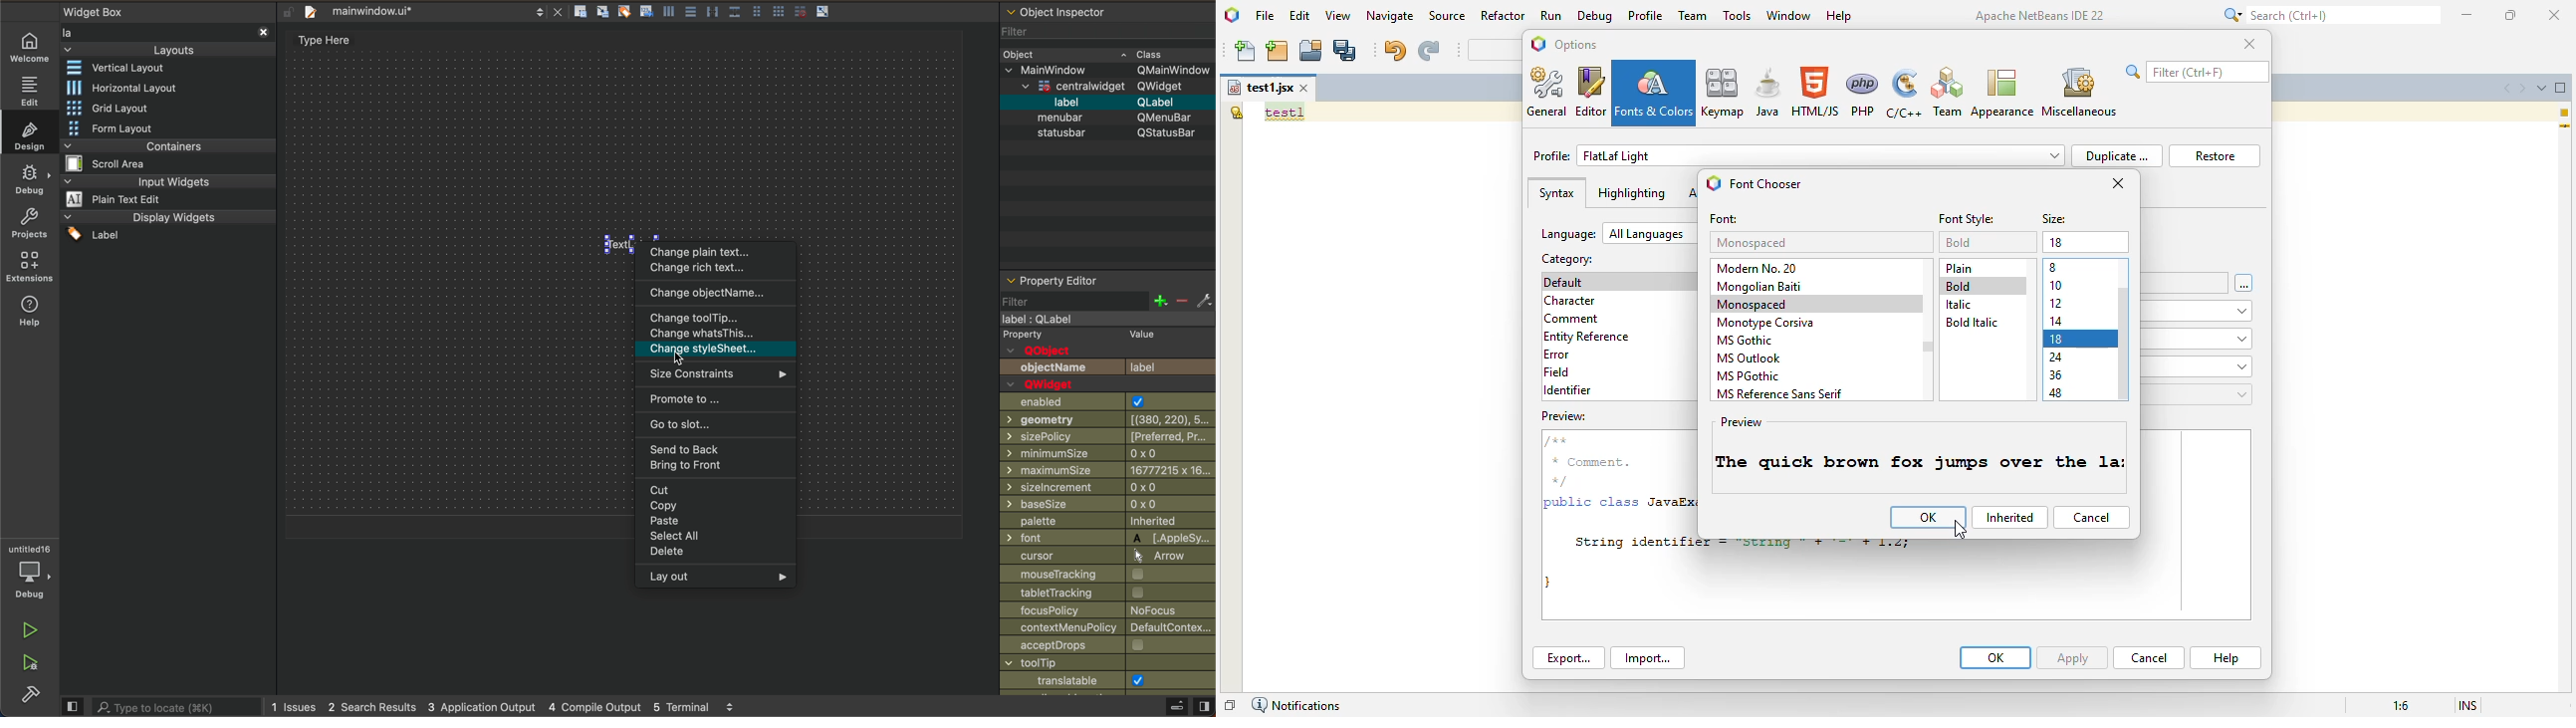  I want to click on 14, so click(2058, 322).